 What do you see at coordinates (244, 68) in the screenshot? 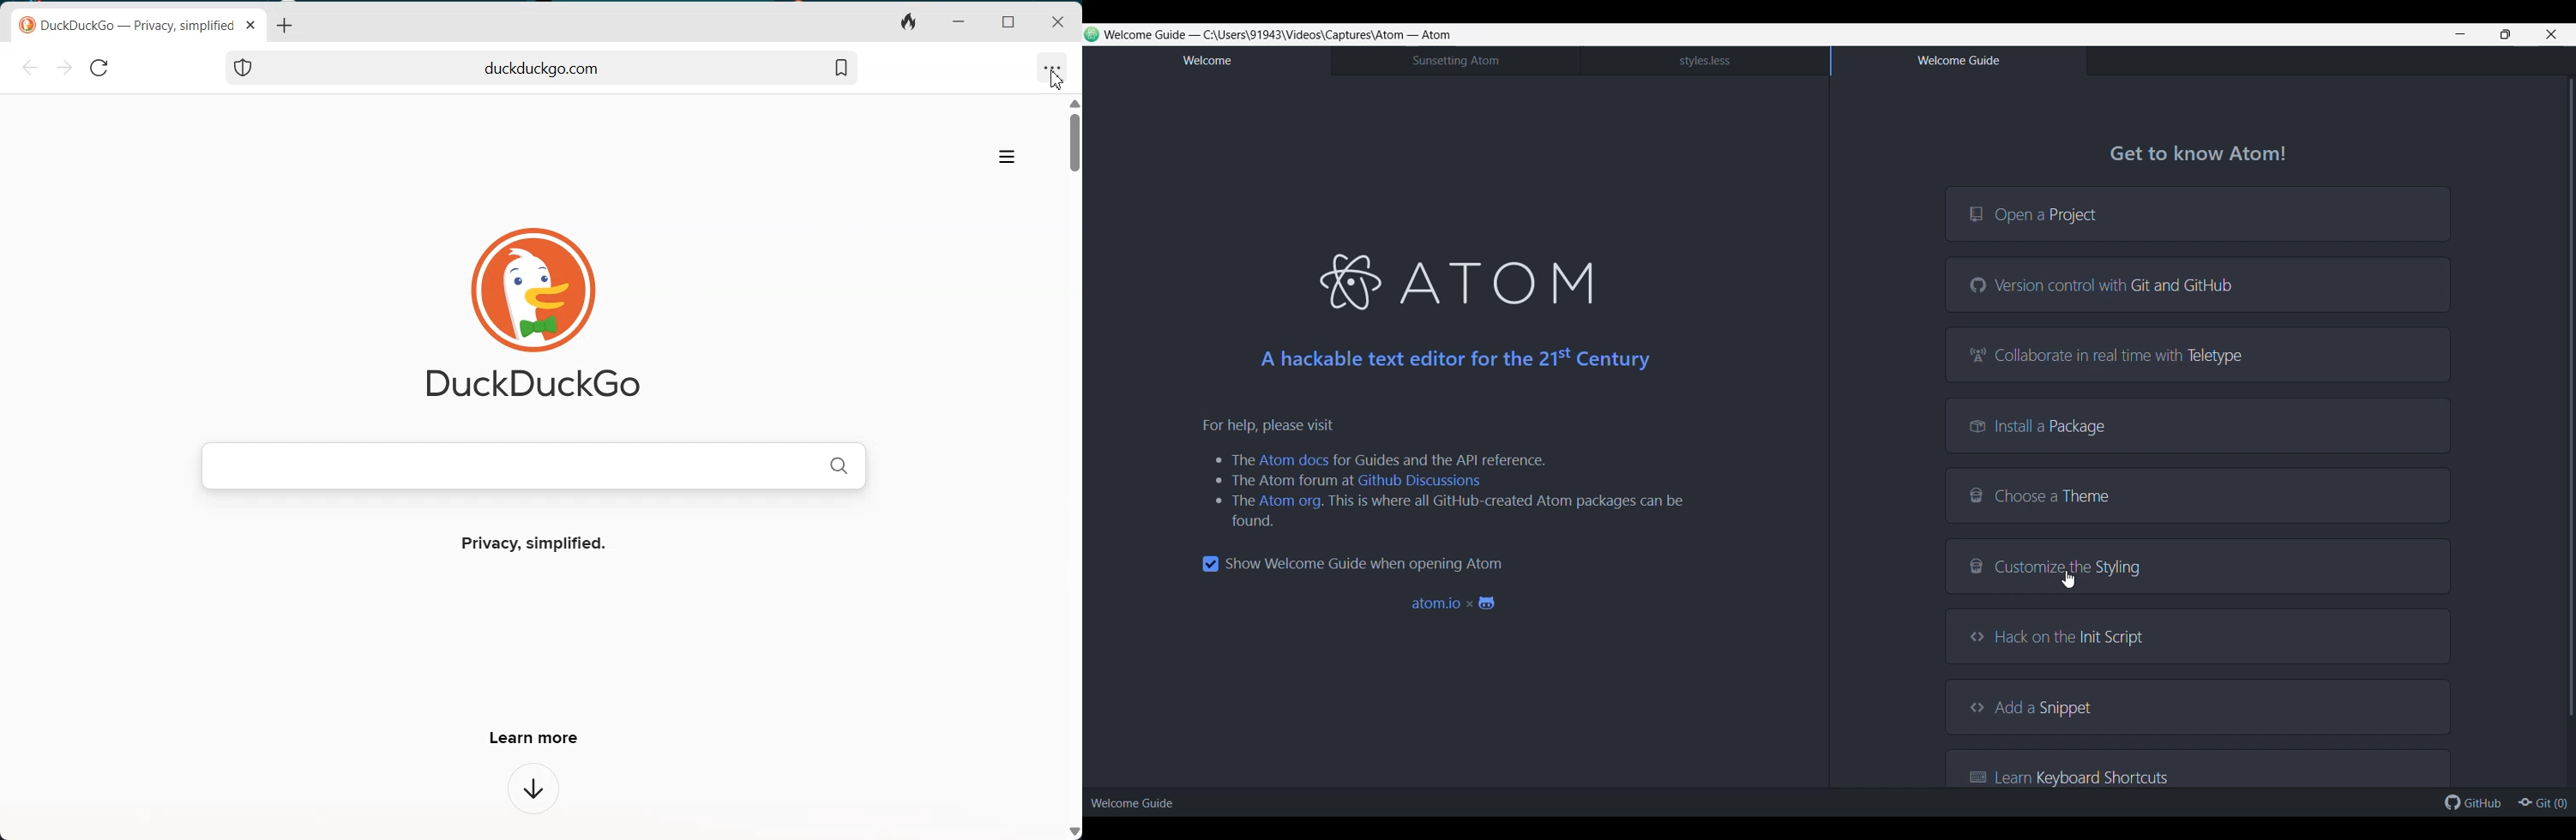
I see `Protection Shield ` at bounding box center [244, 68].